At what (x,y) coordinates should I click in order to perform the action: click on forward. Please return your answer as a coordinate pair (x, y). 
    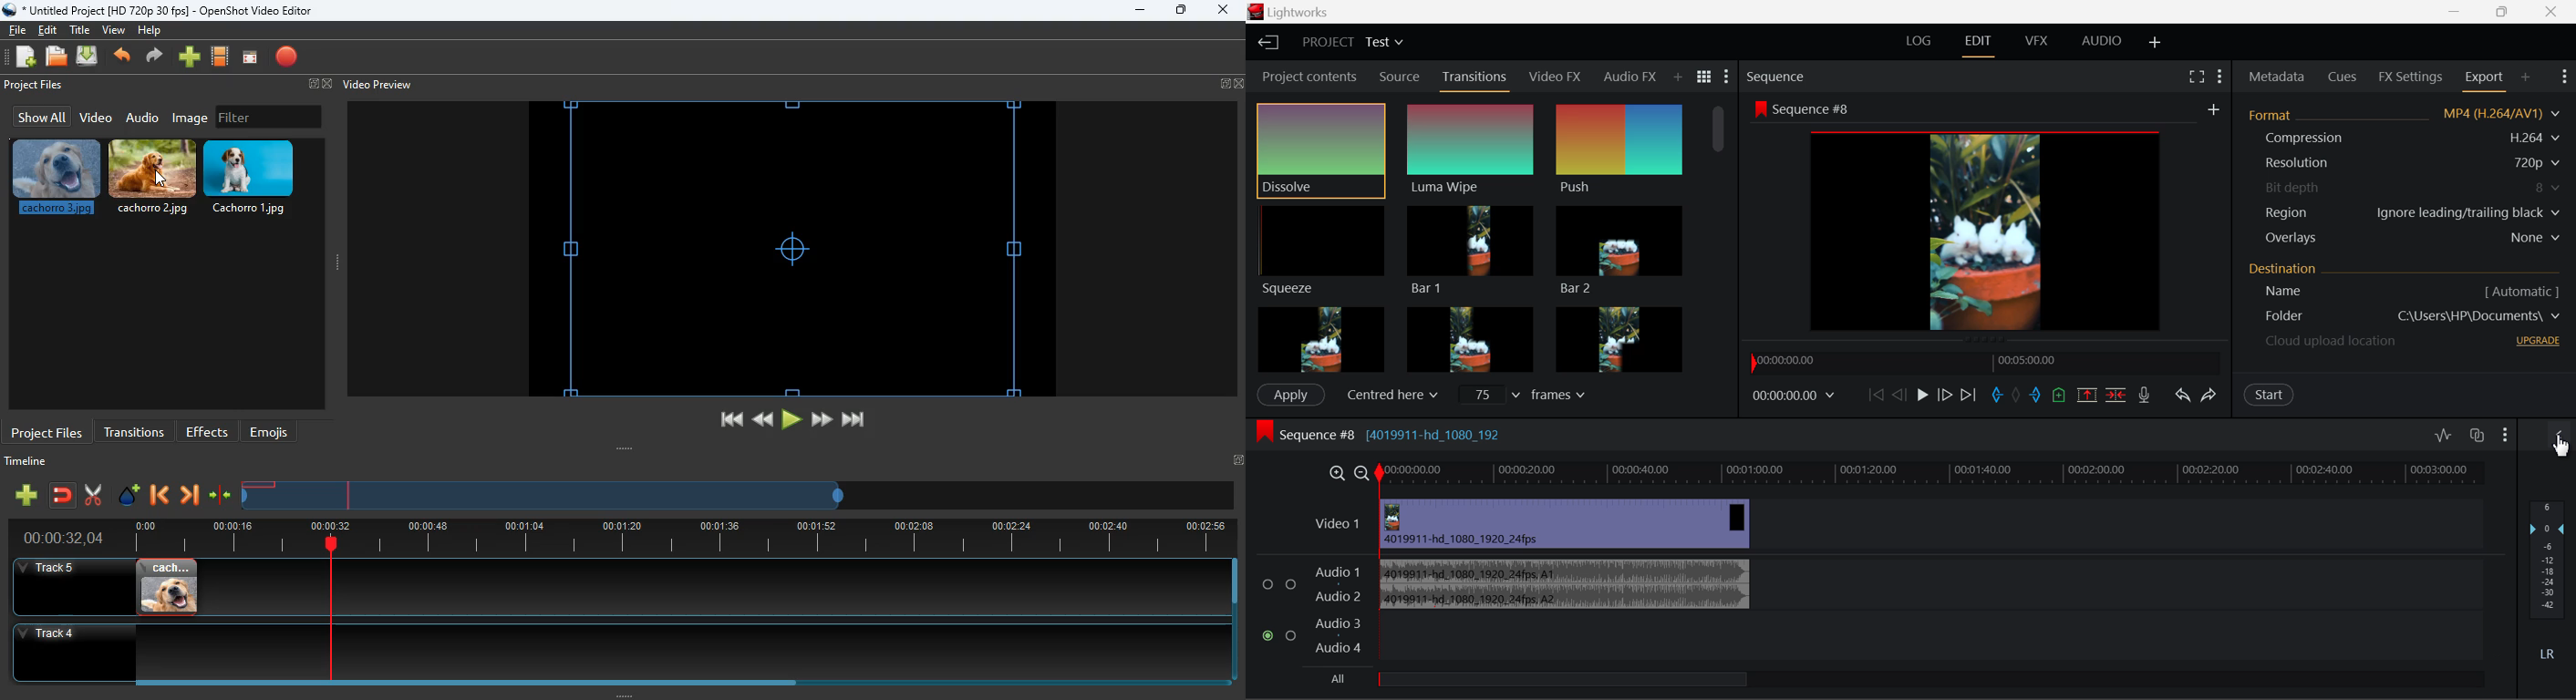
    Looking at the image, I should click on (189, 497).